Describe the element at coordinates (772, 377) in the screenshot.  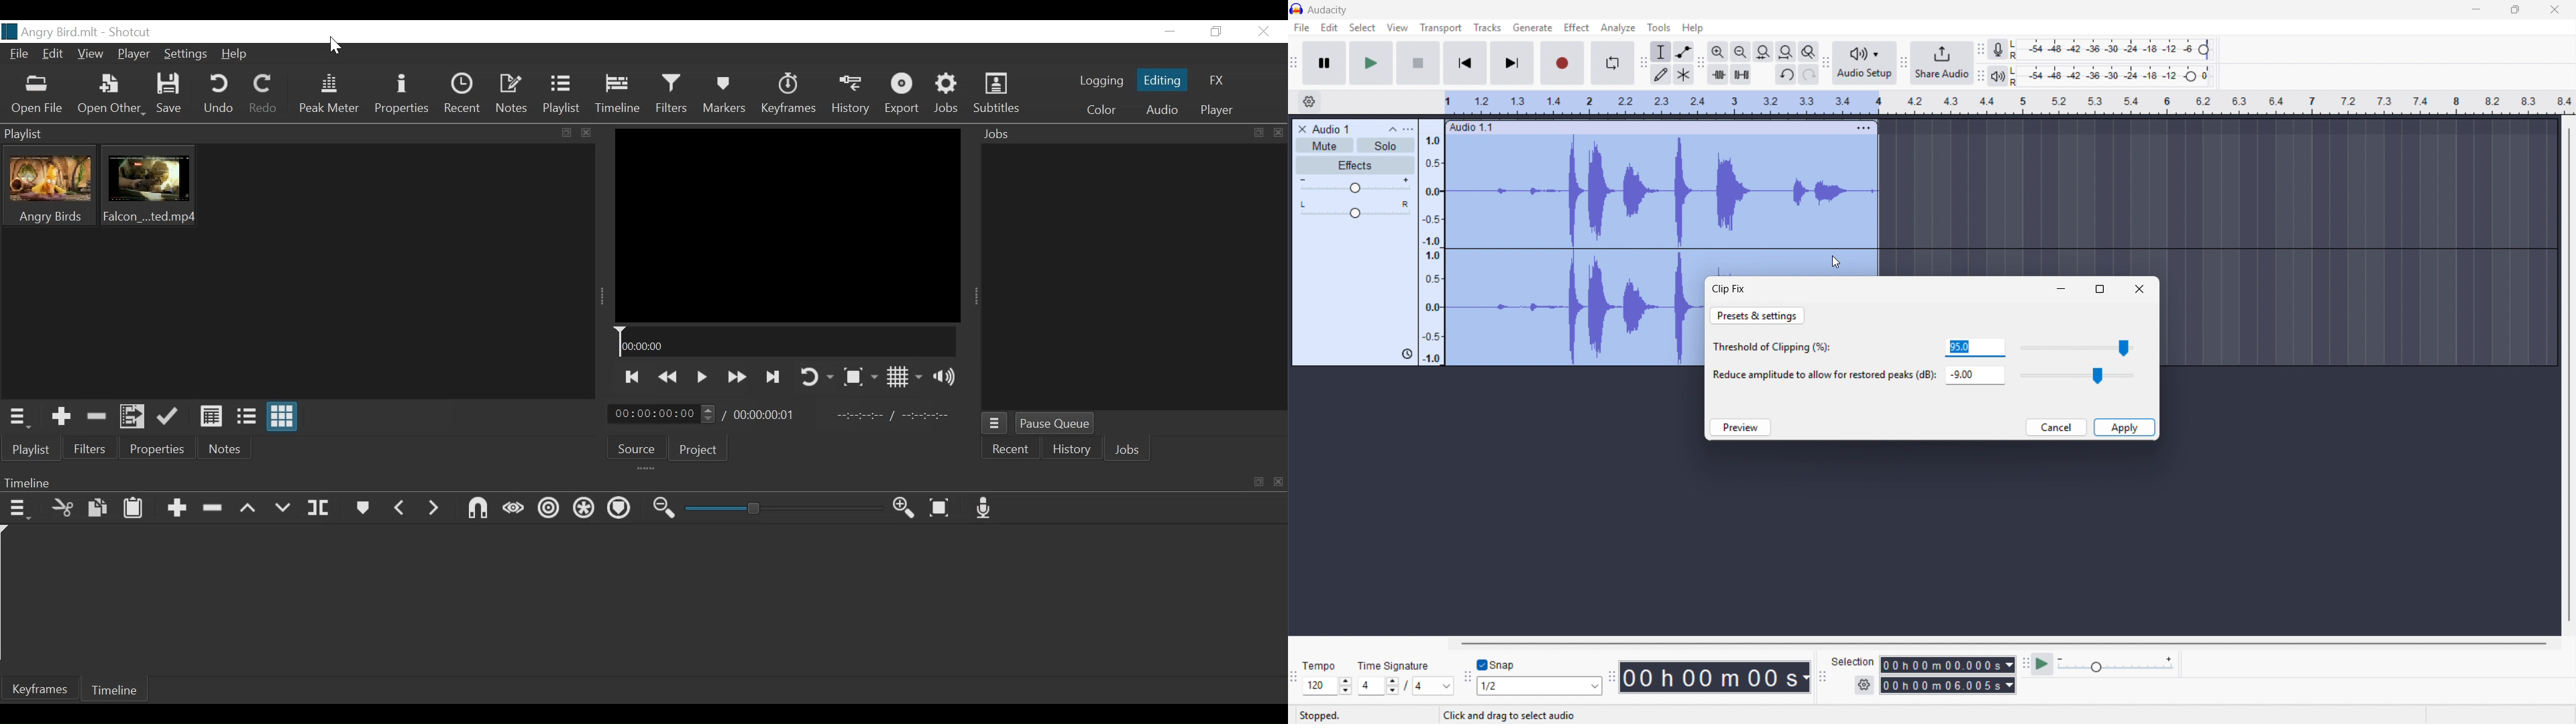
I see `Skip to the next point` at that location.